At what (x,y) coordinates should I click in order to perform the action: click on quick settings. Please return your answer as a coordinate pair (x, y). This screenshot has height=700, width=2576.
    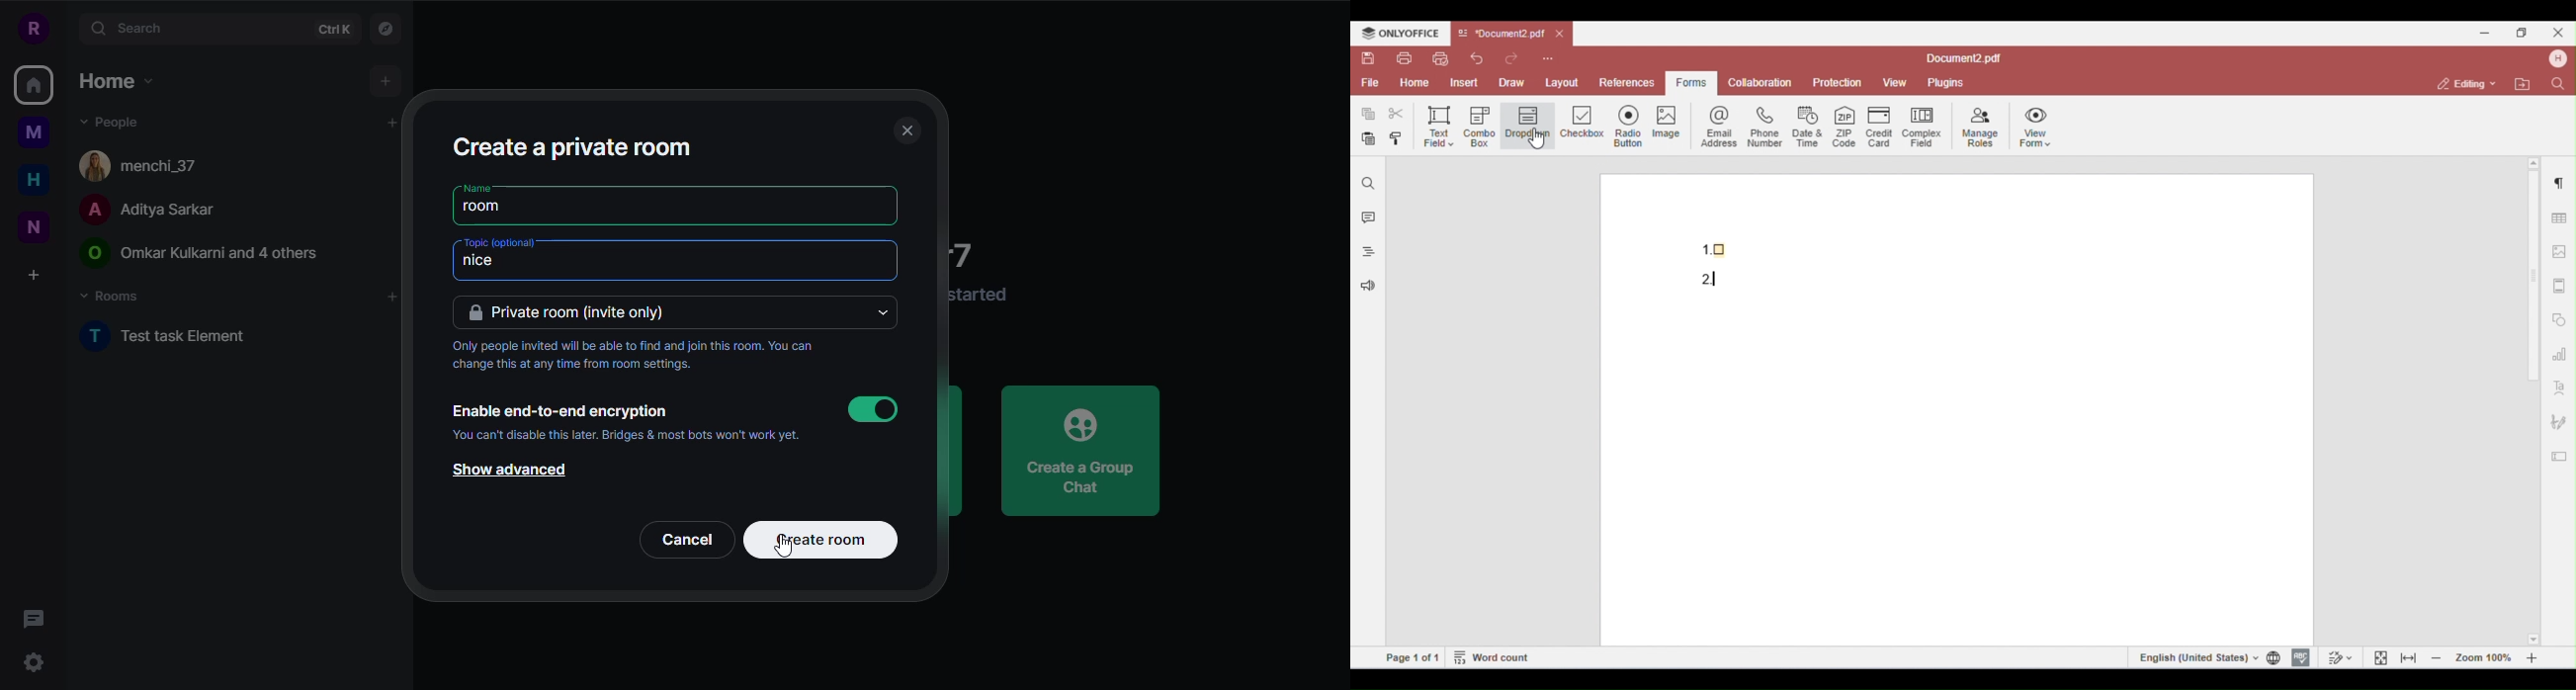
    Looking at the image, I should click on (35, 665).